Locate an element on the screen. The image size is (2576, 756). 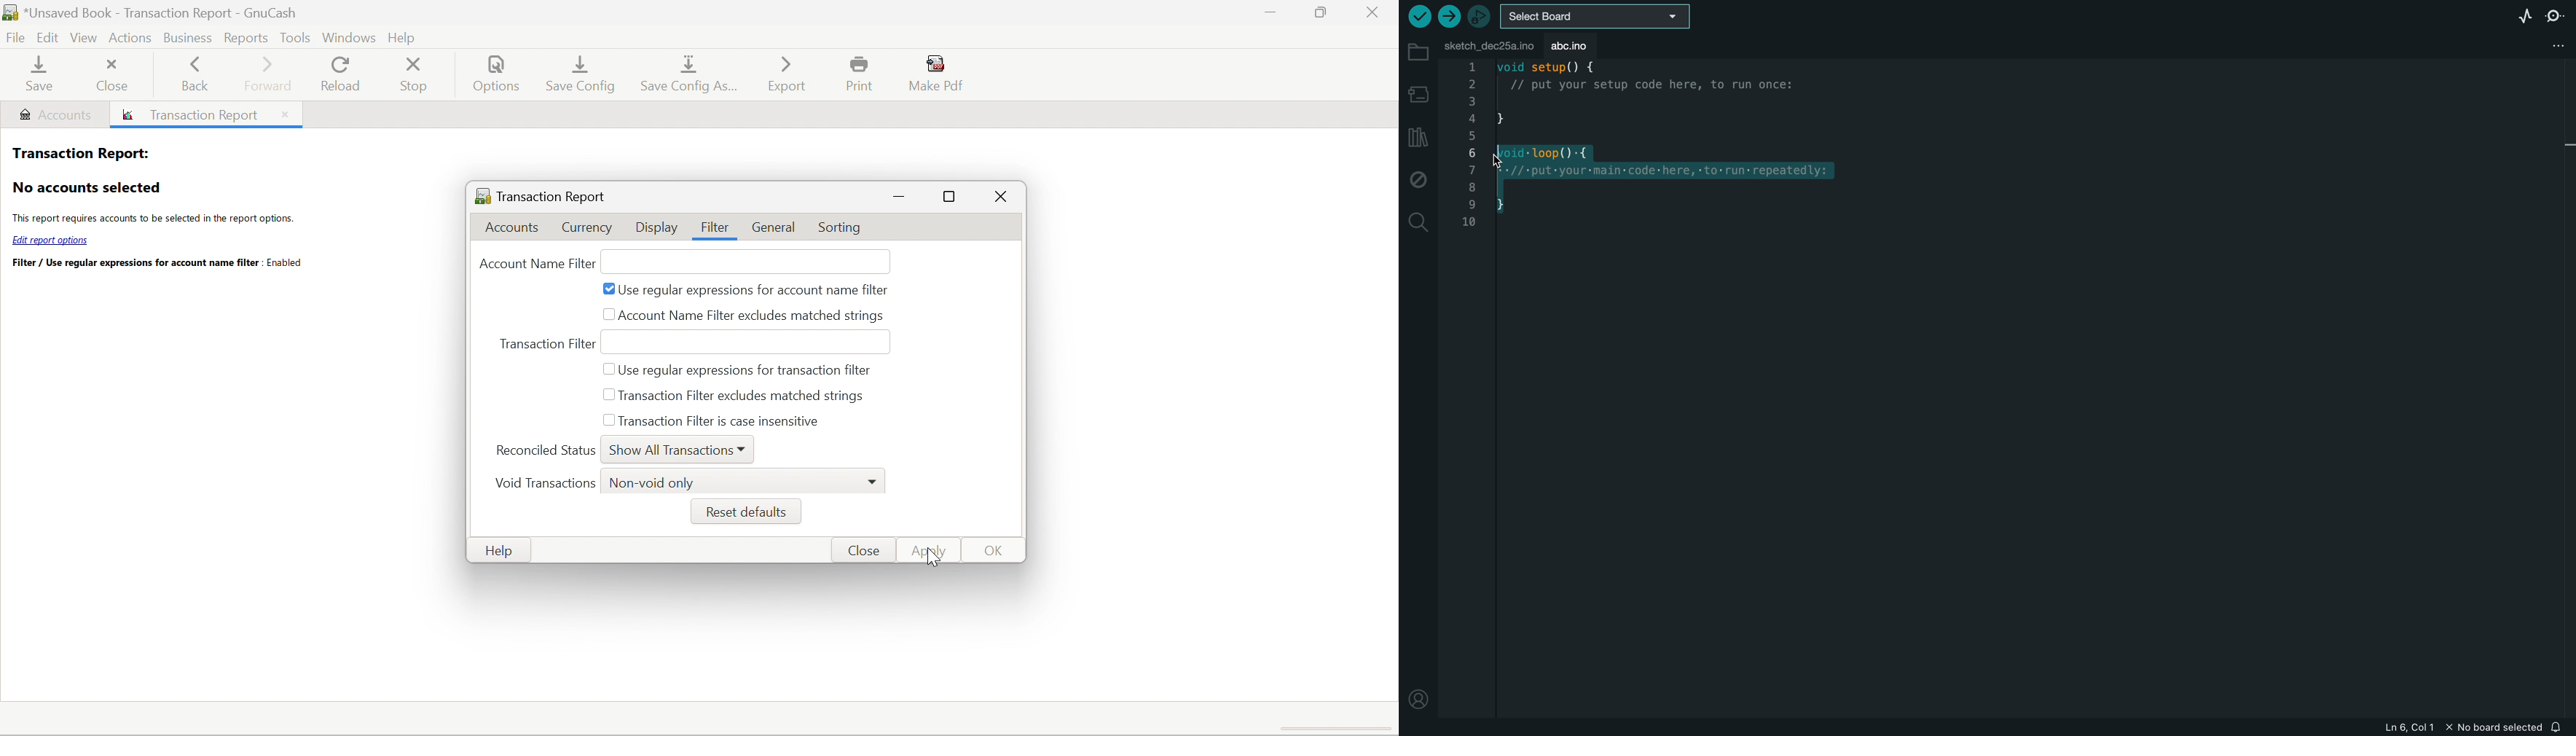
Export is located at coordinates (785, 73).